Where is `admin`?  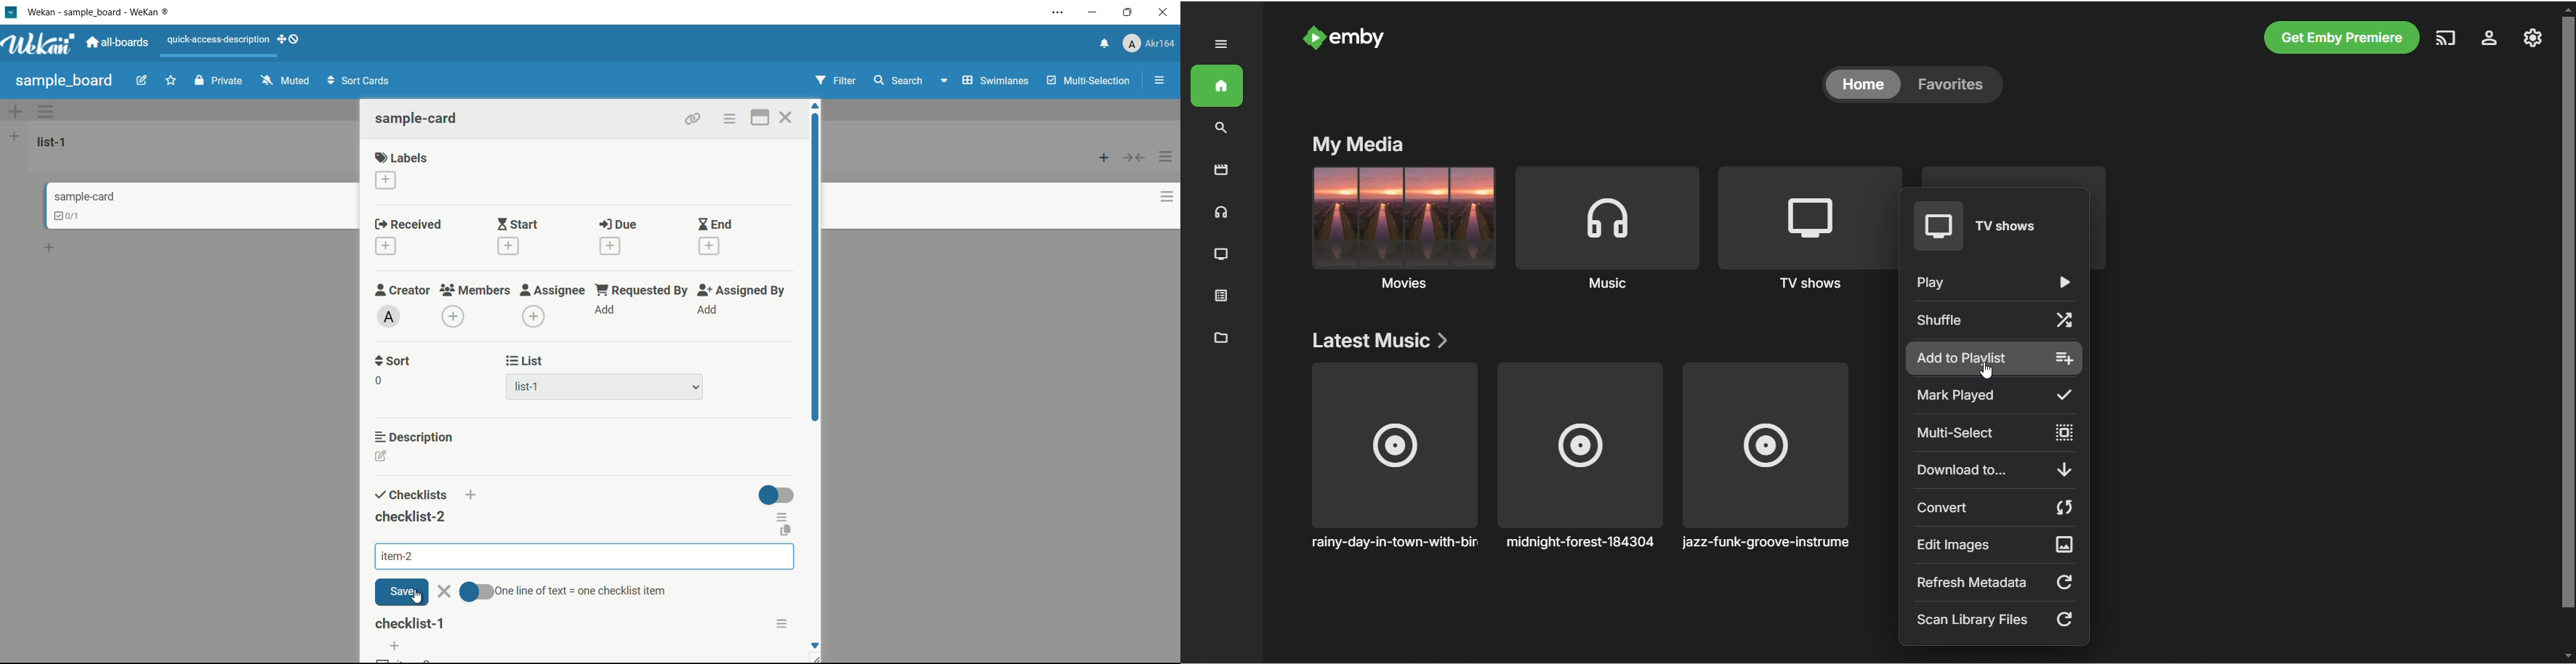 admin is located at coordinates (389, 317).